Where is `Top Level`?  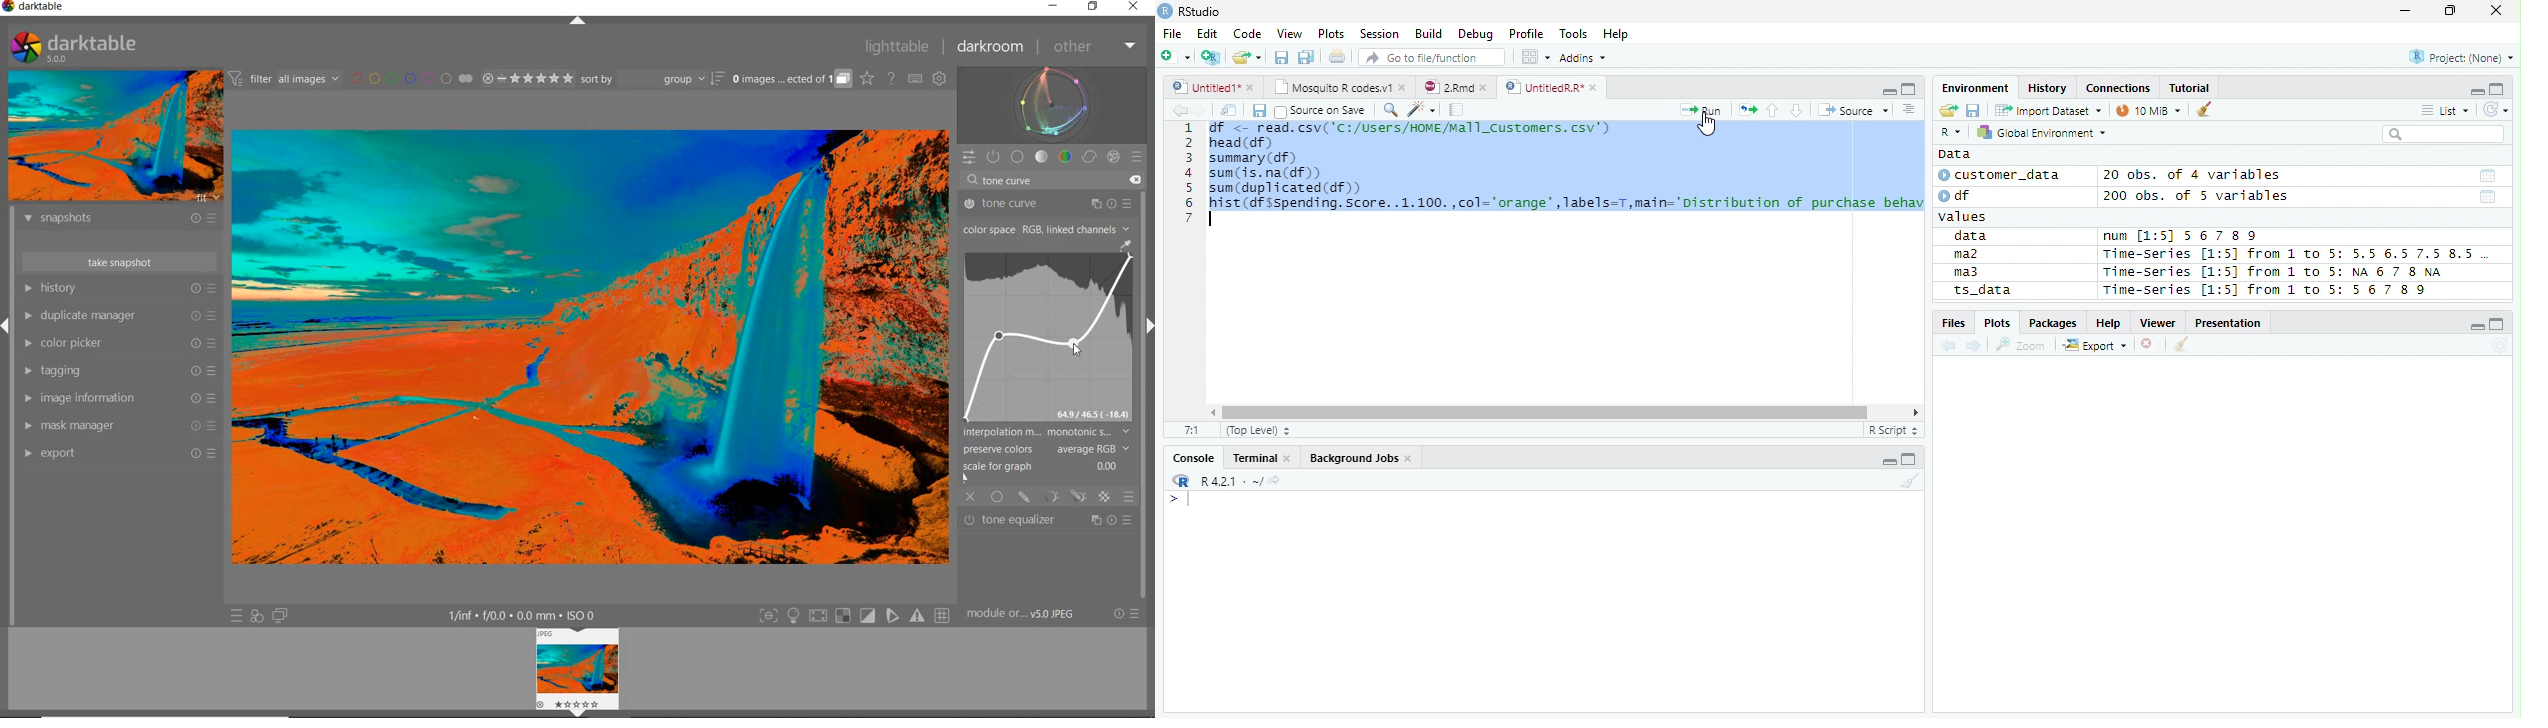
Top Level is located at coordinates (1256, 431).